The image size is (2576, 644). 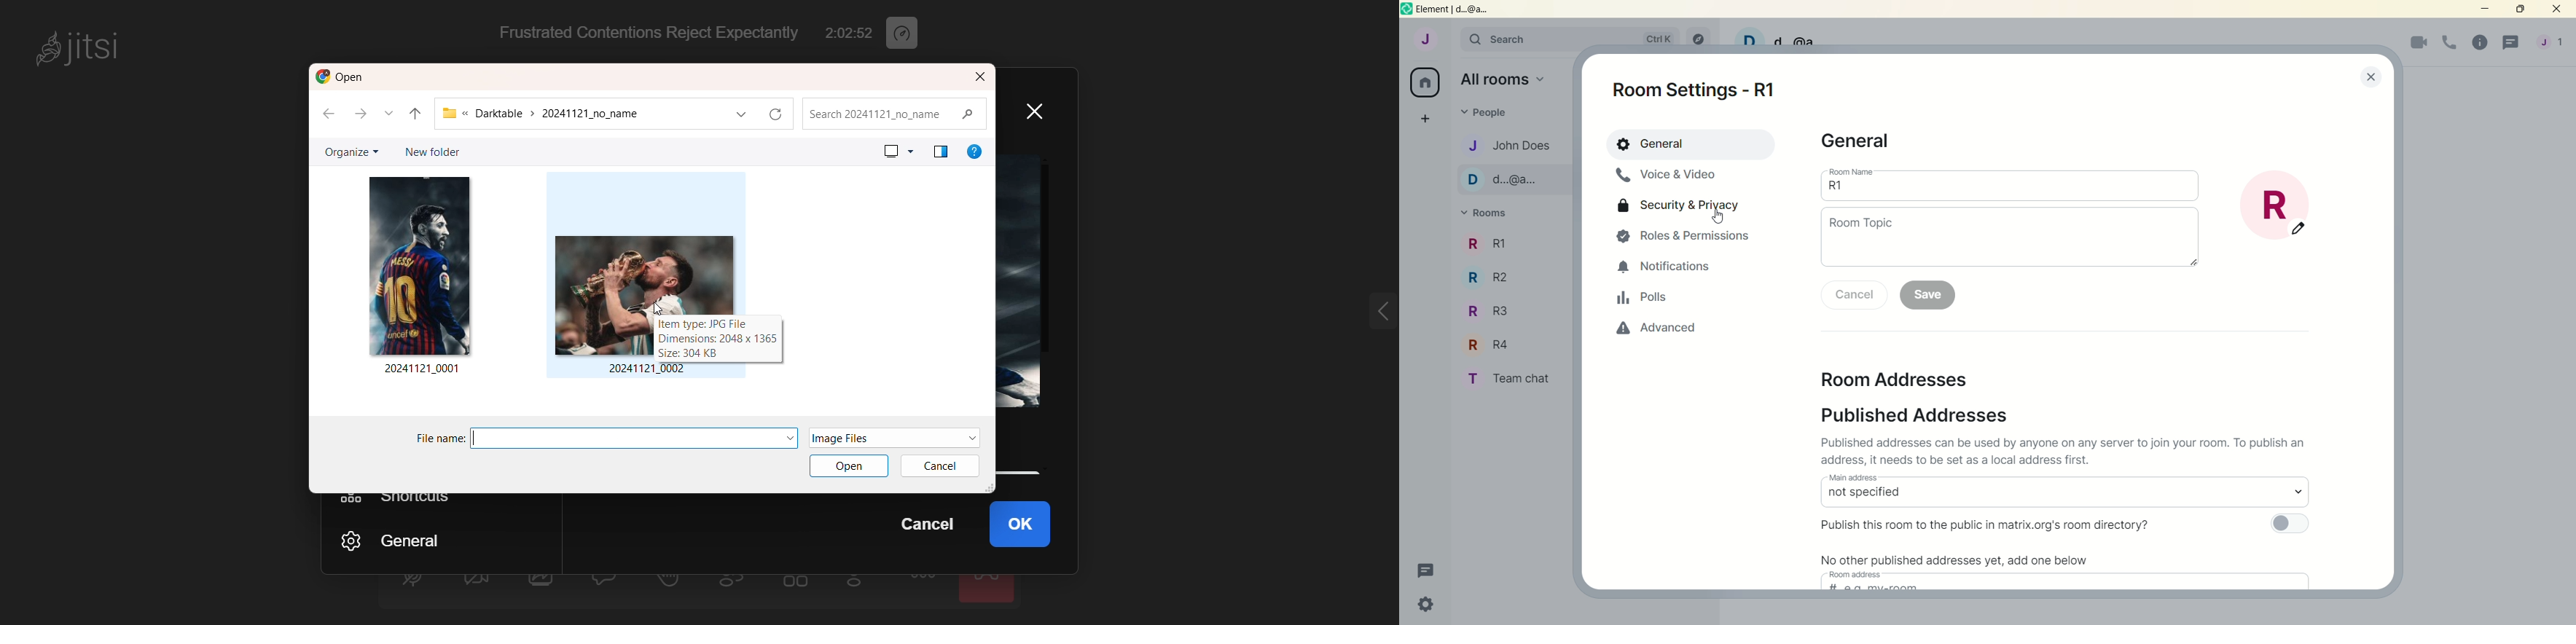 I want to click on J, so click(x=1424, y=39).